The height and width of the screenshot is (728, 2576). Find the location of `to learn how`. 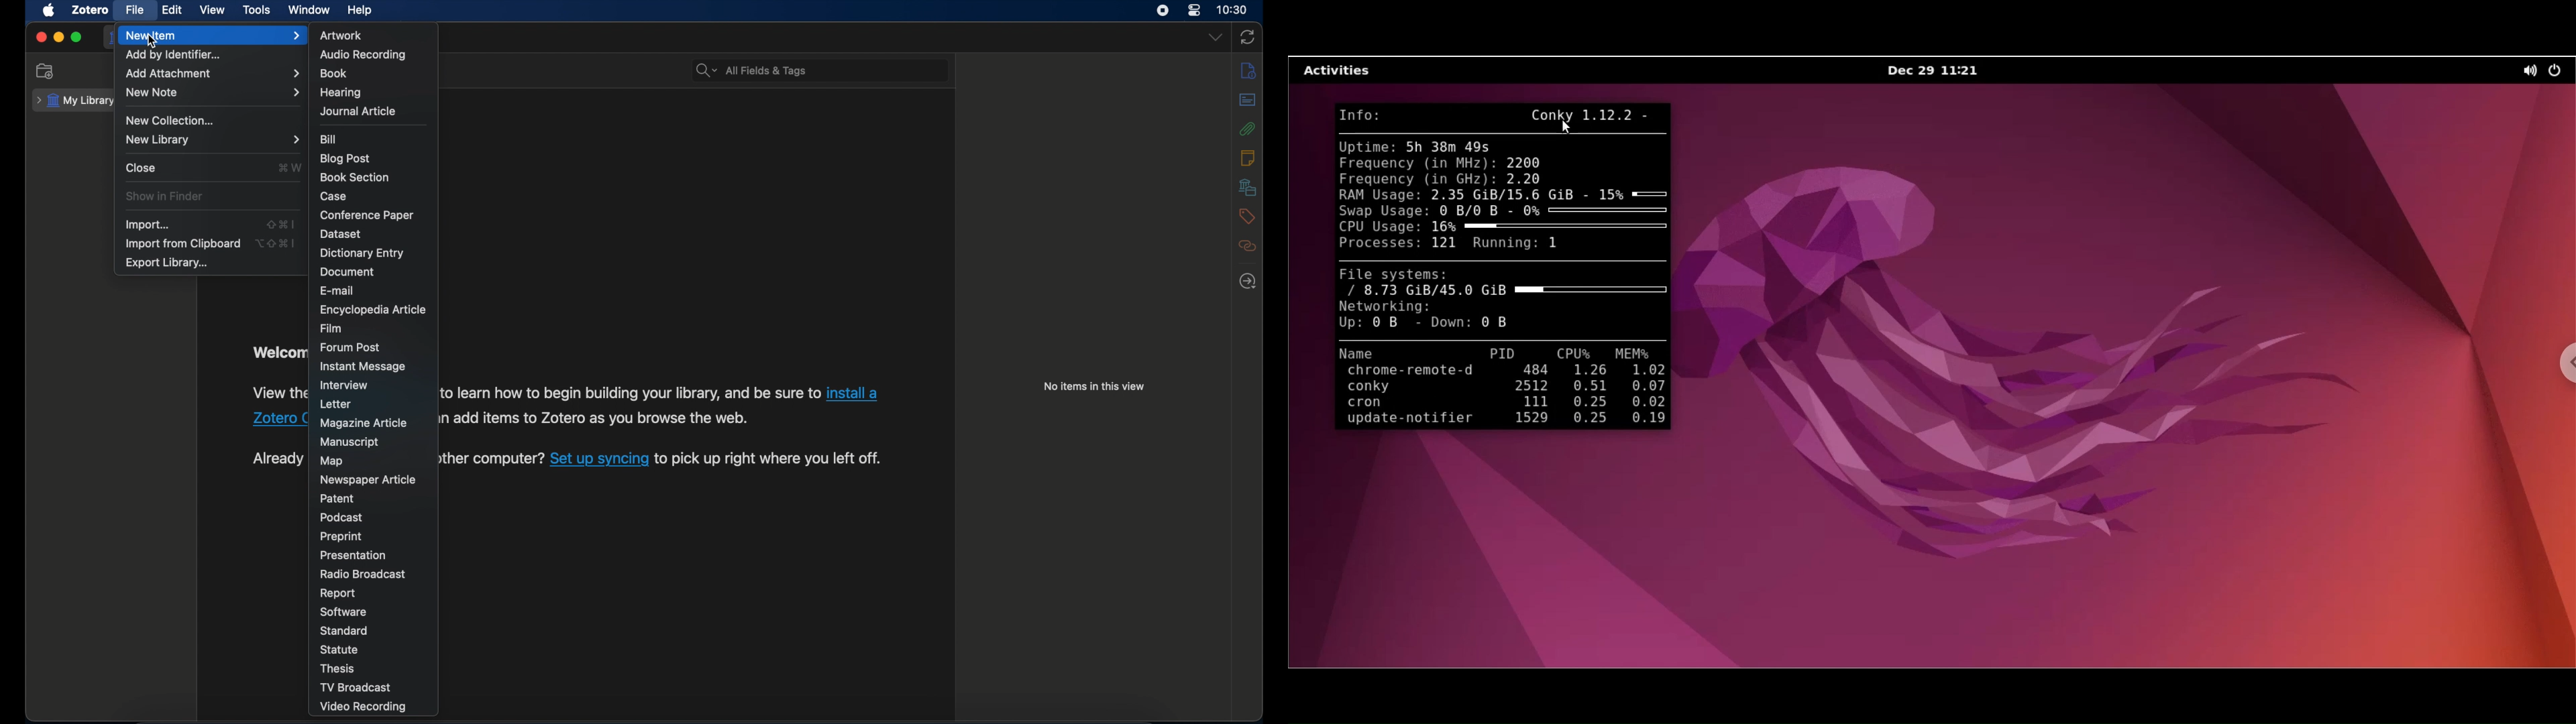

to learn how is located at coordinates (629, 393).